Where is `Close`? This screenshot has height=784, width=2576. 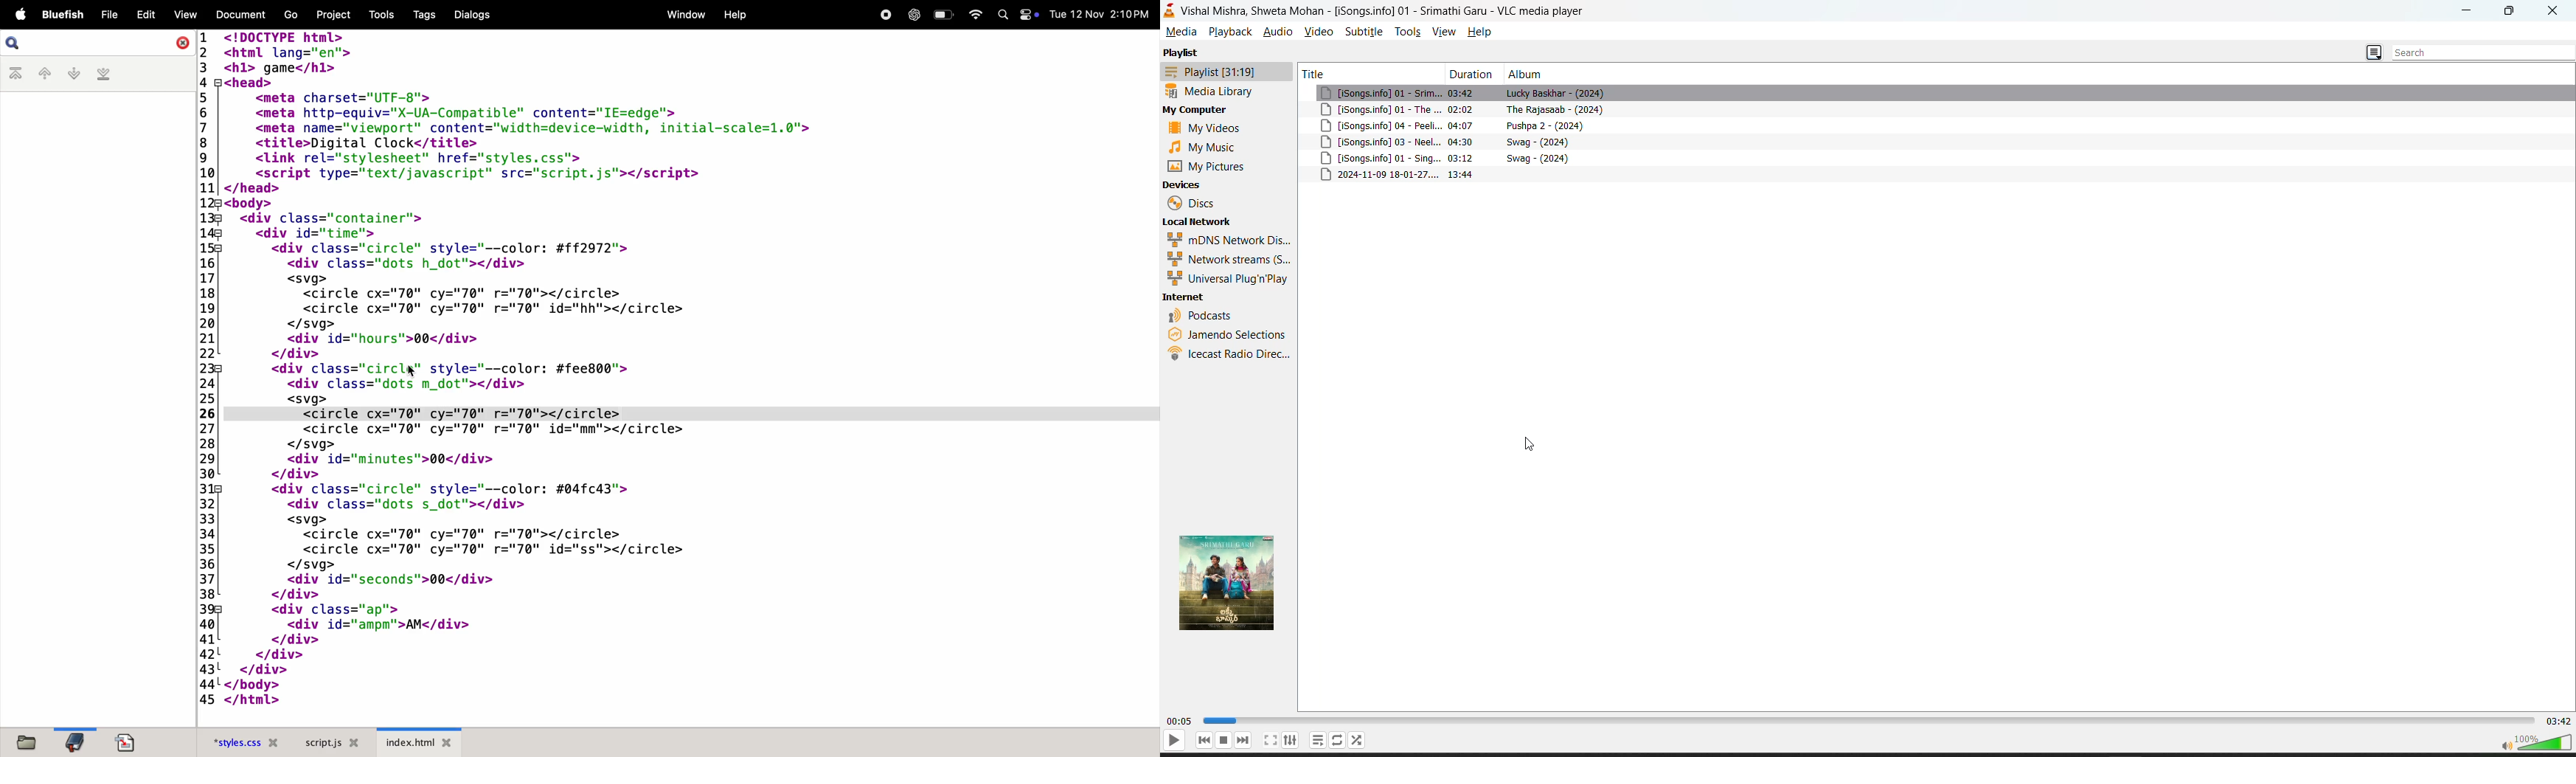 Close is located at coordinates (177, 46).